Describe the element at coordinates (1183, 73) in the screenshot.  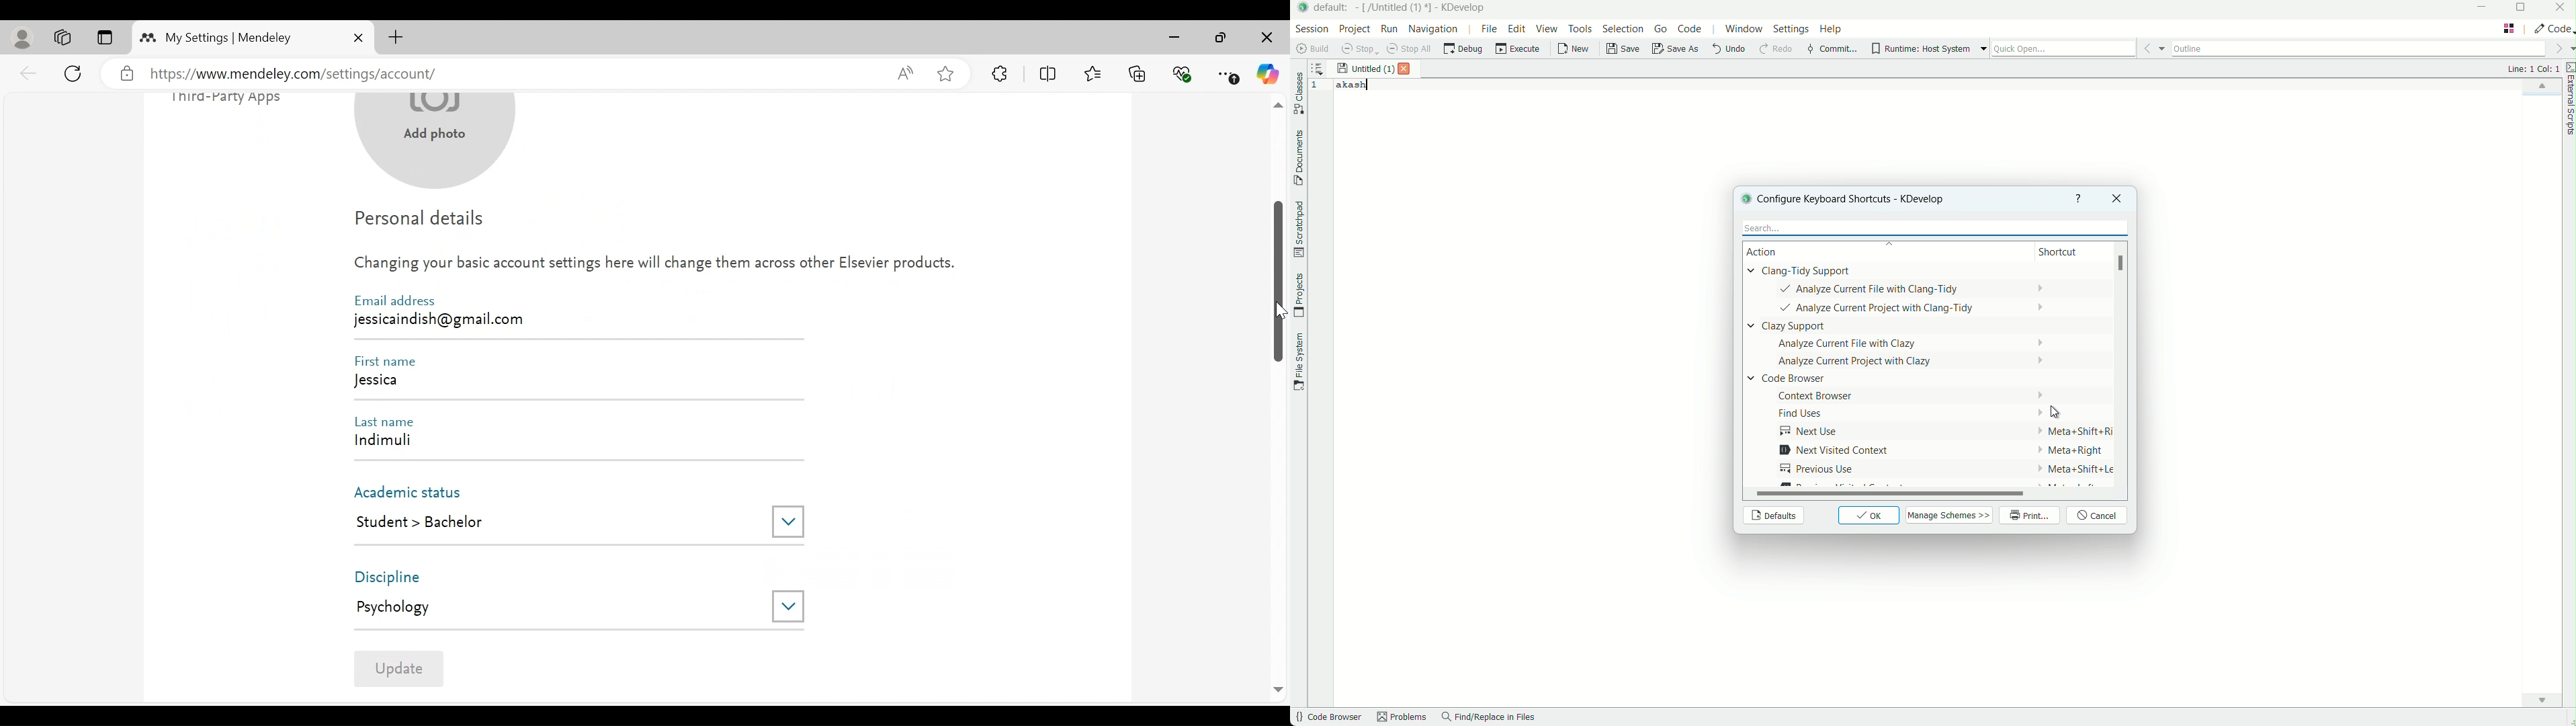
I see `Browser Essentials` at that location.